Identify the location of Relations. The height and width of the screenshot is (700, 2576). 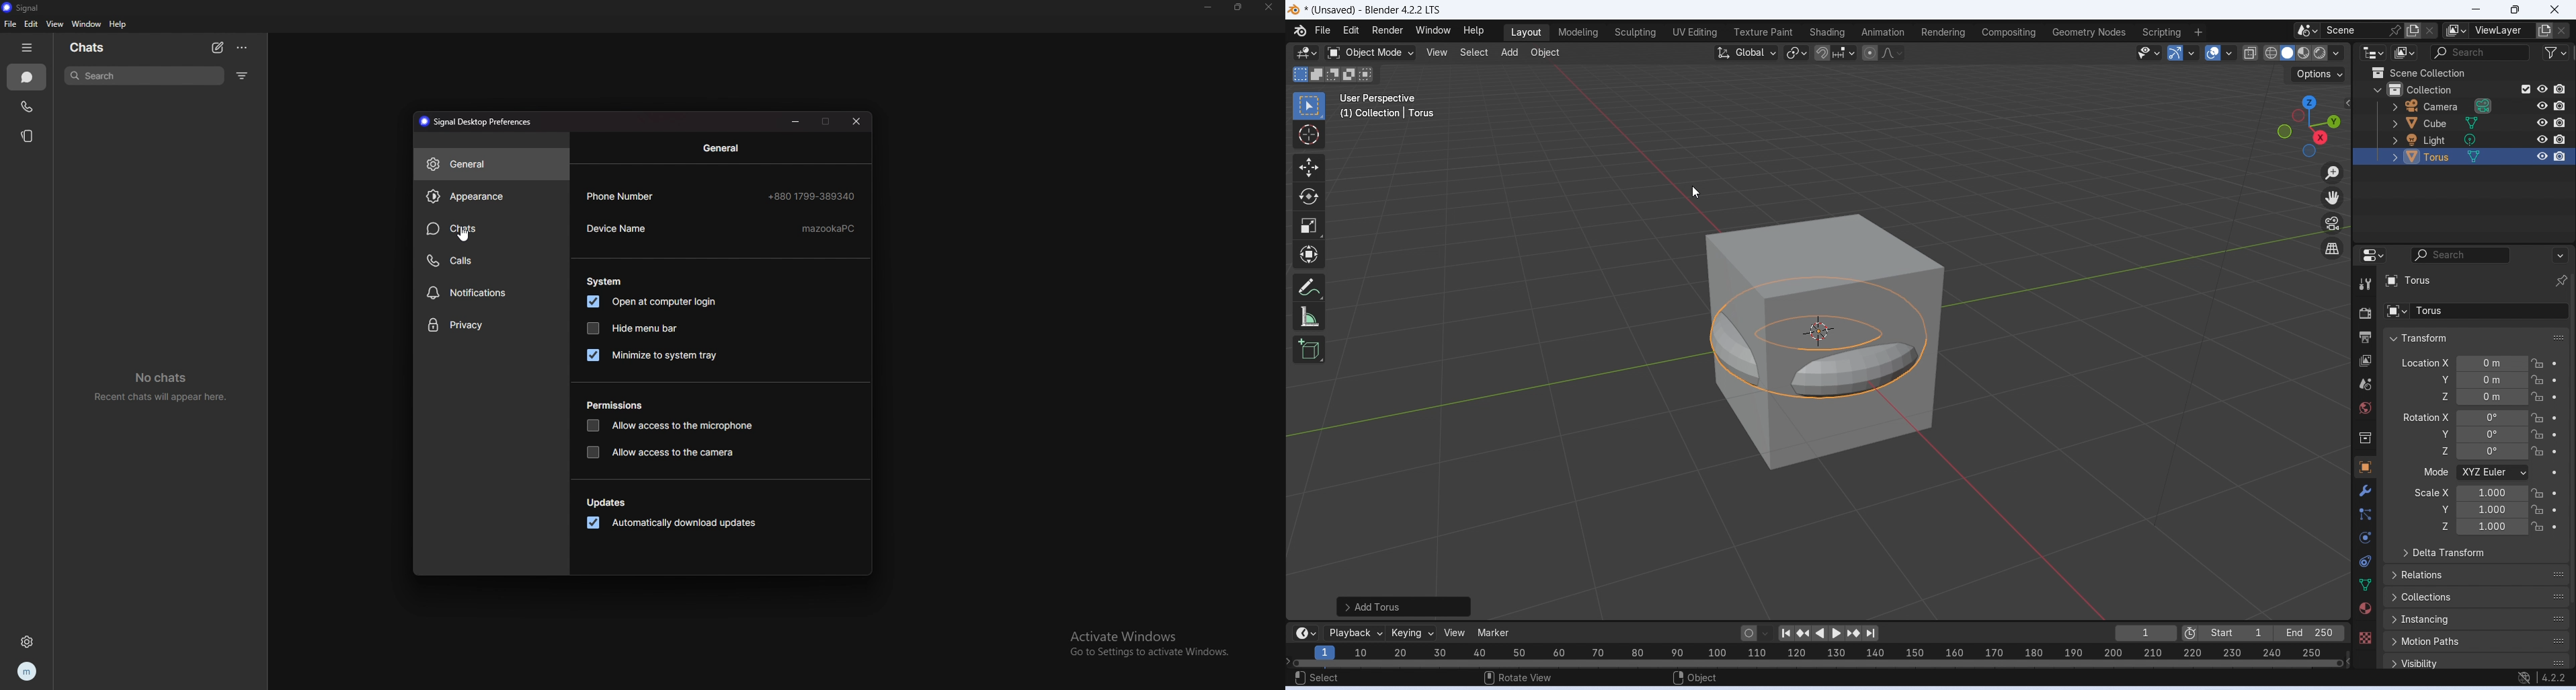
(2478, 574).